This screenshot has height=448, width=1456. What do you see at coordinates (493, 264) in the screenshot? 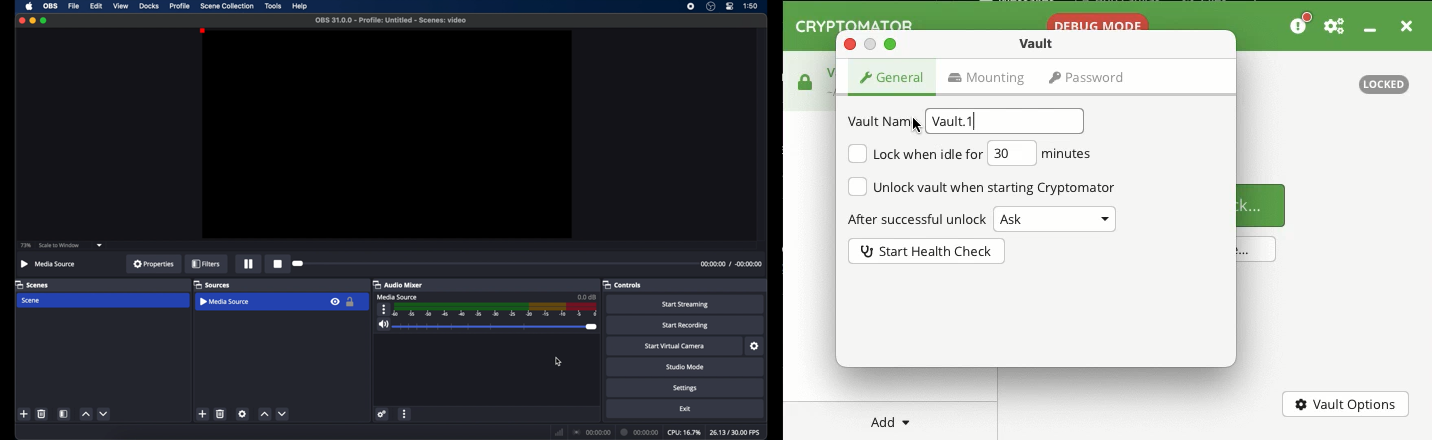
I see `timeline` at bounding box center [493, 264].